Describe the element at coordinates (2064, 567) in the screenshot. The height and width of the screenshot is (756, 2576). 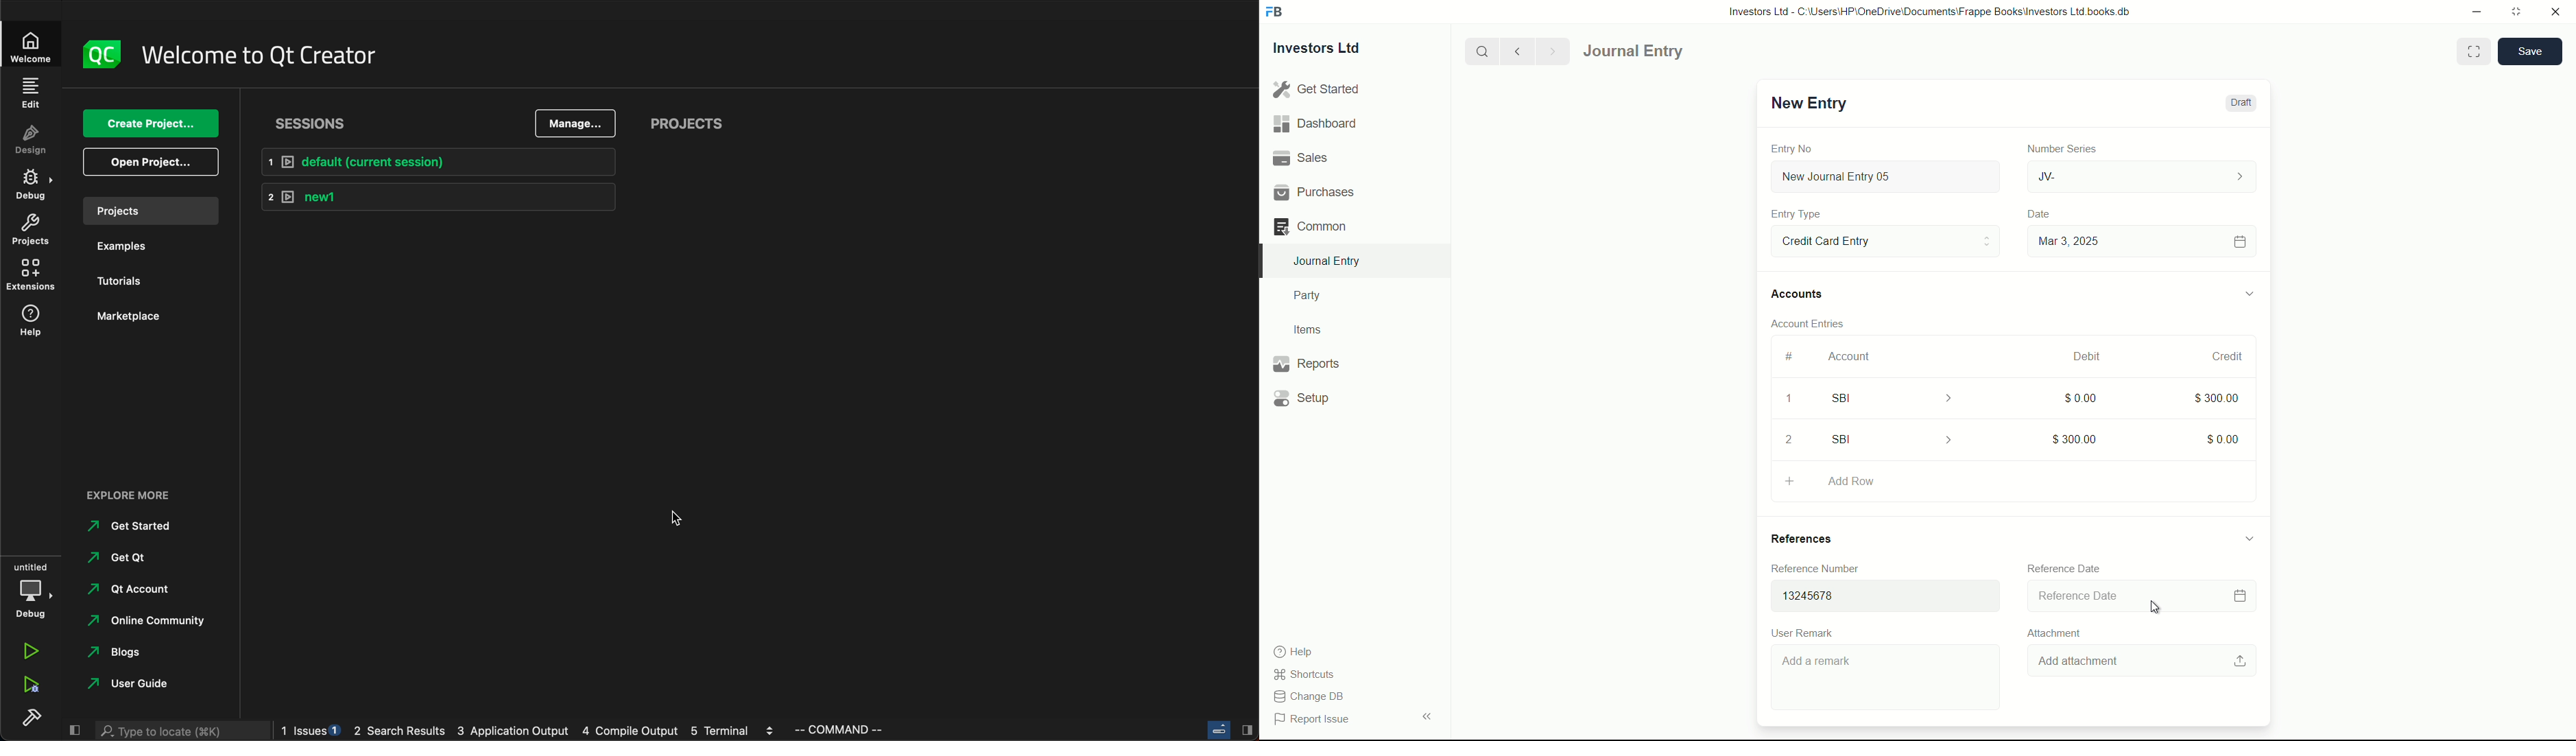
I see `Reference Date` at that location.